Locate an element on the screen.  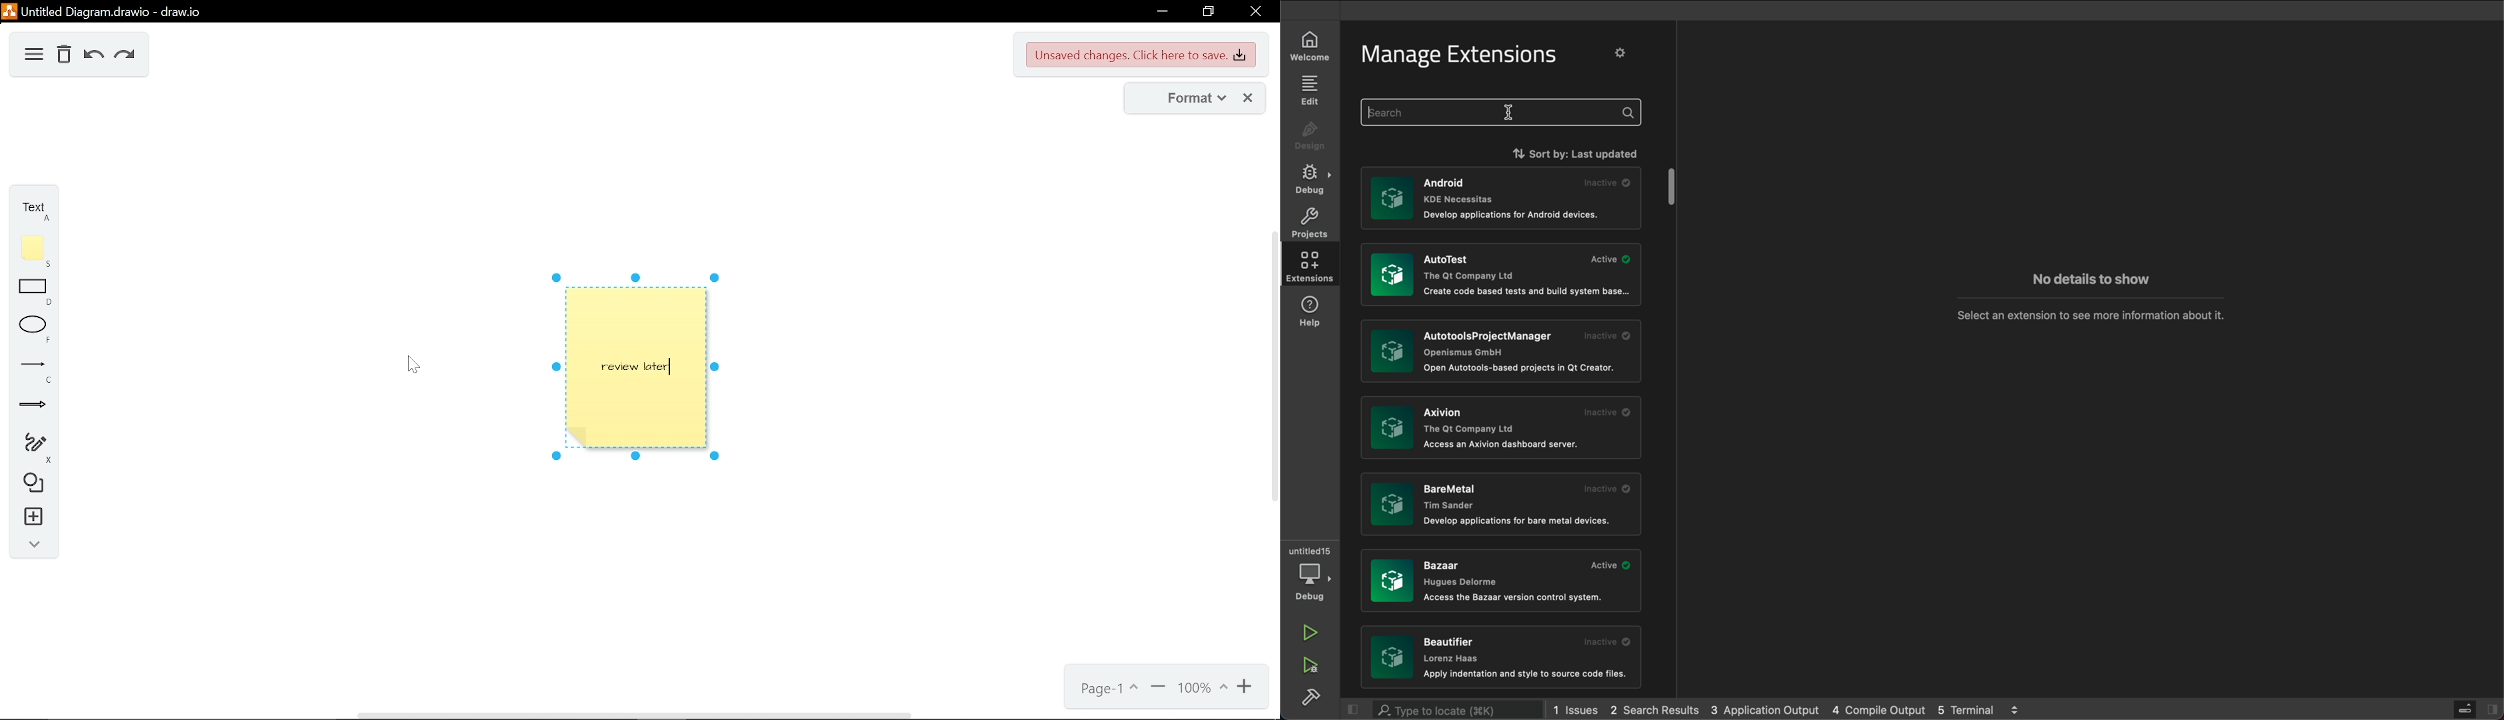
extension text is located at coordinates (1453, 649).